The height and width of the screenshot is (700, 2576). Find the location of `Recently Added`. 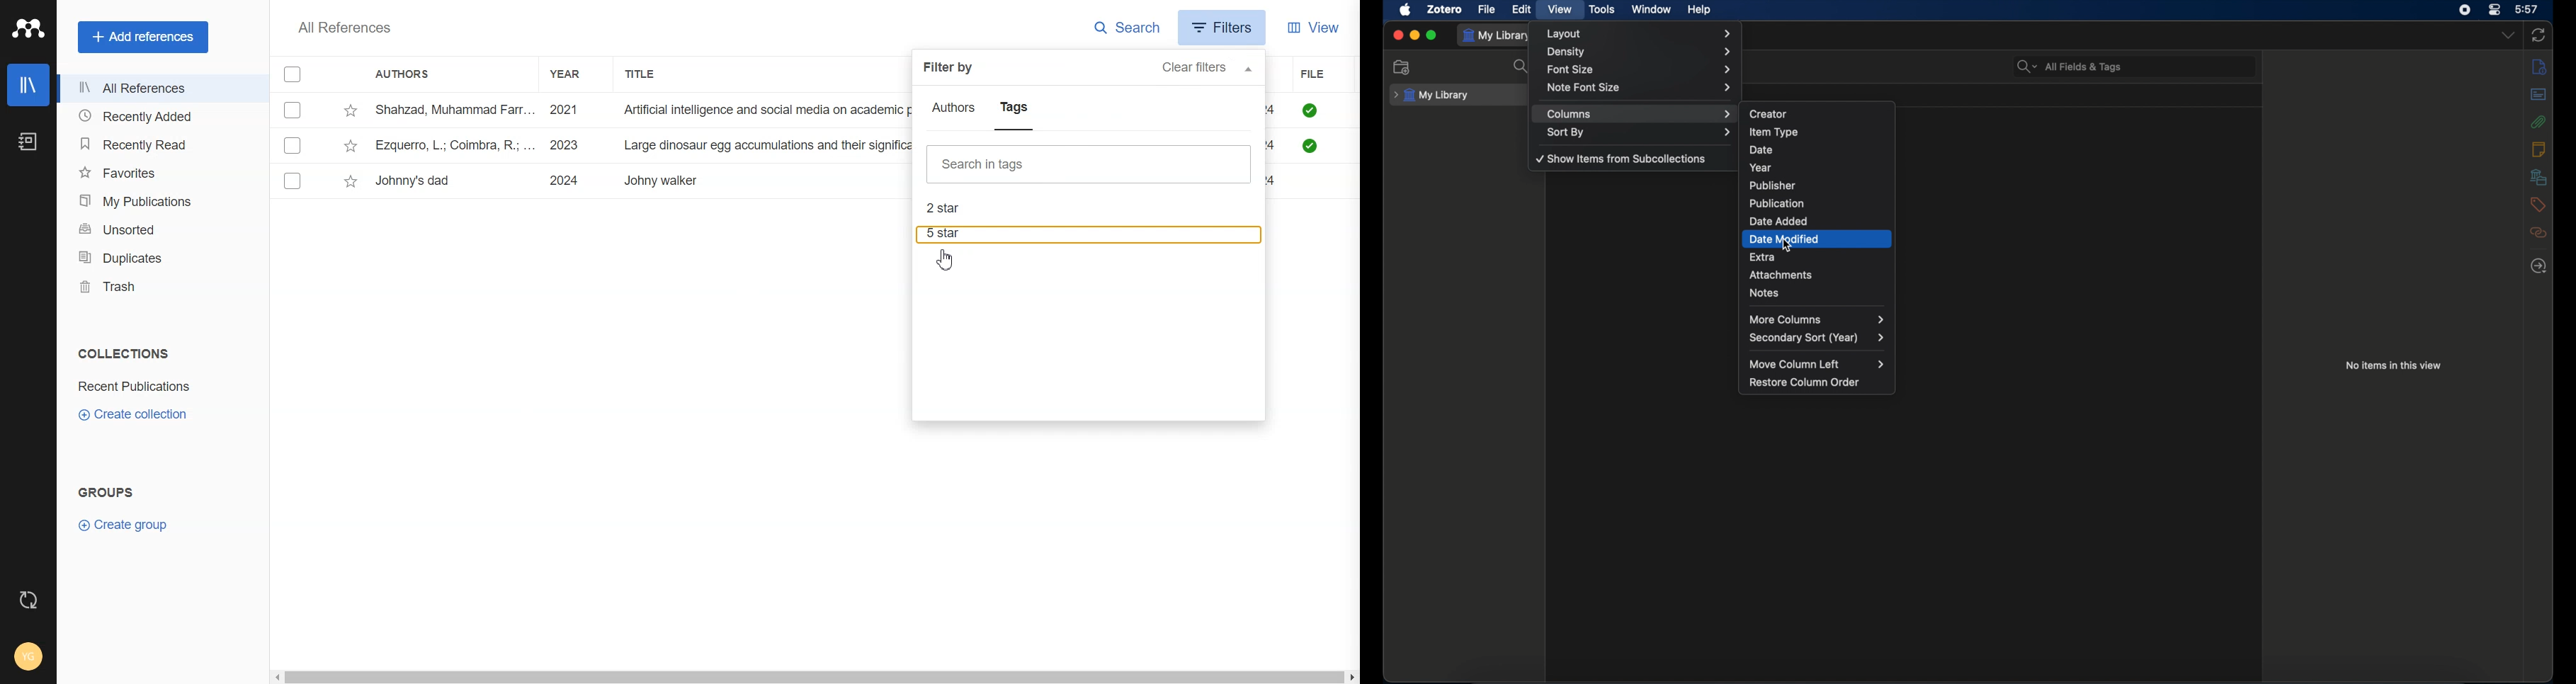

Recently Added is located at coordinates (158, 117).